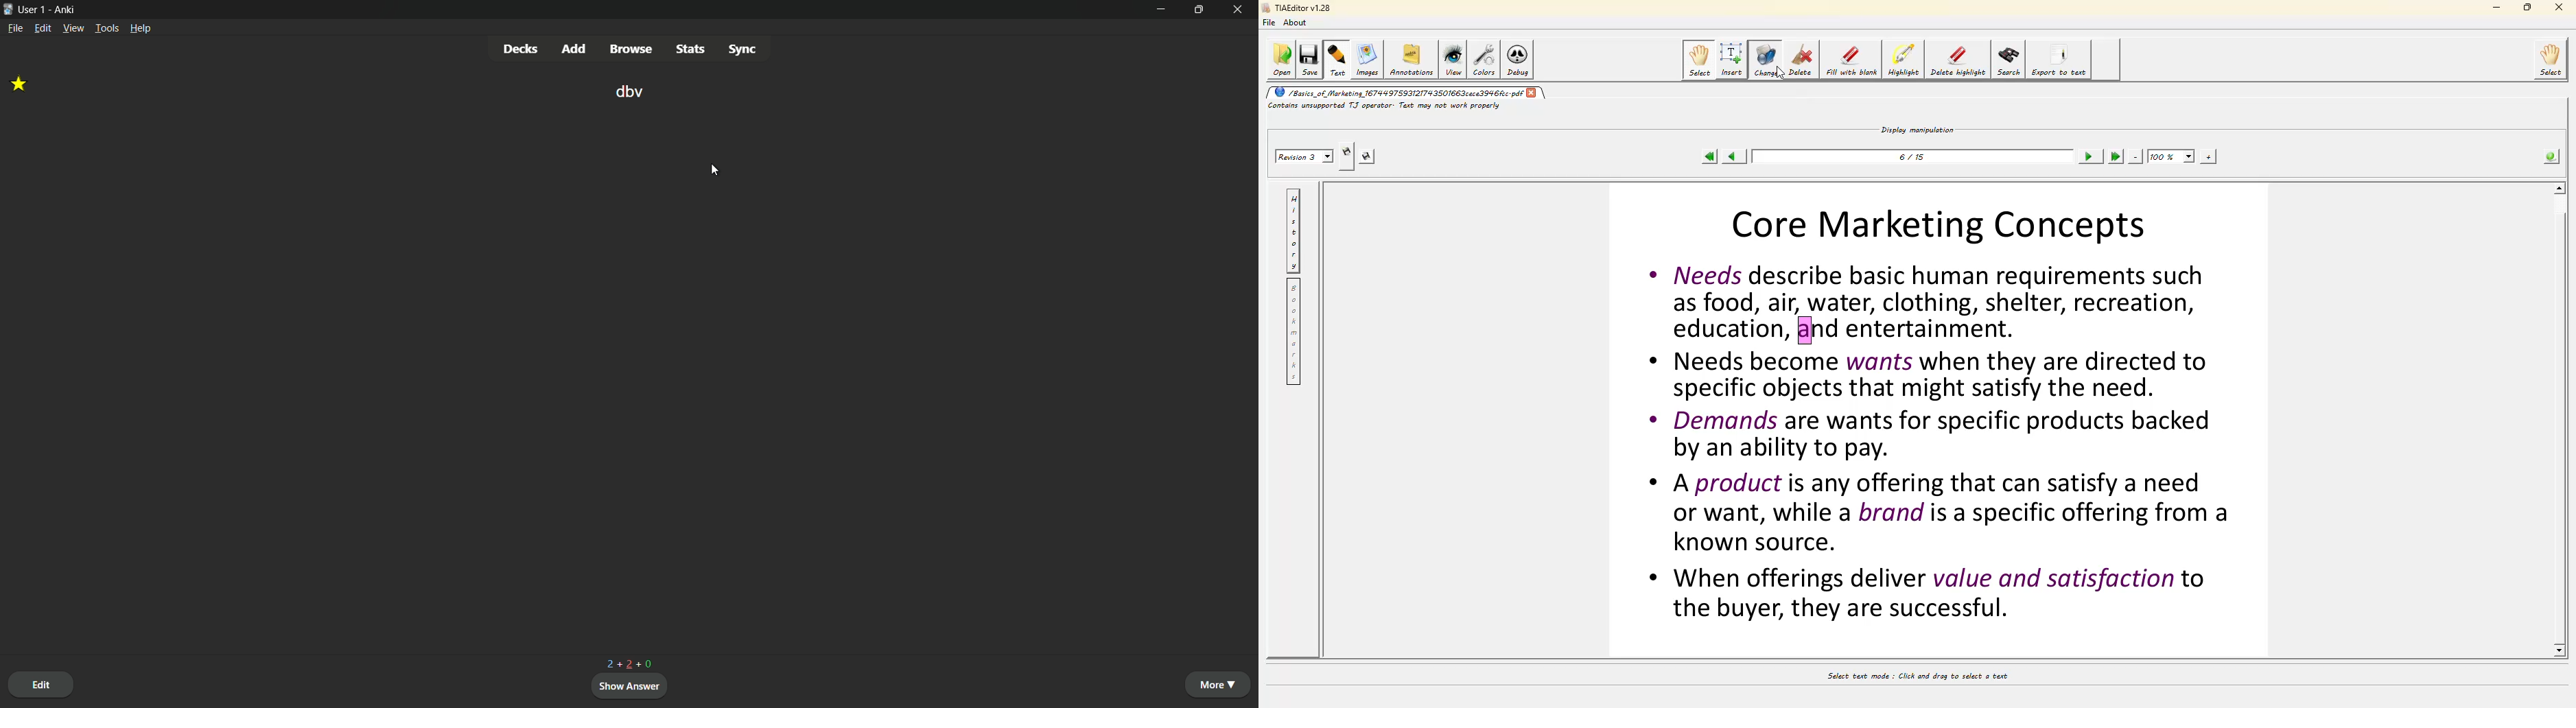 This screenshot has width=2576, height=728. What do you see at coordinates (1160, 9) in the screenshot?
I see `minimize` at bounding box center [1160, 9].